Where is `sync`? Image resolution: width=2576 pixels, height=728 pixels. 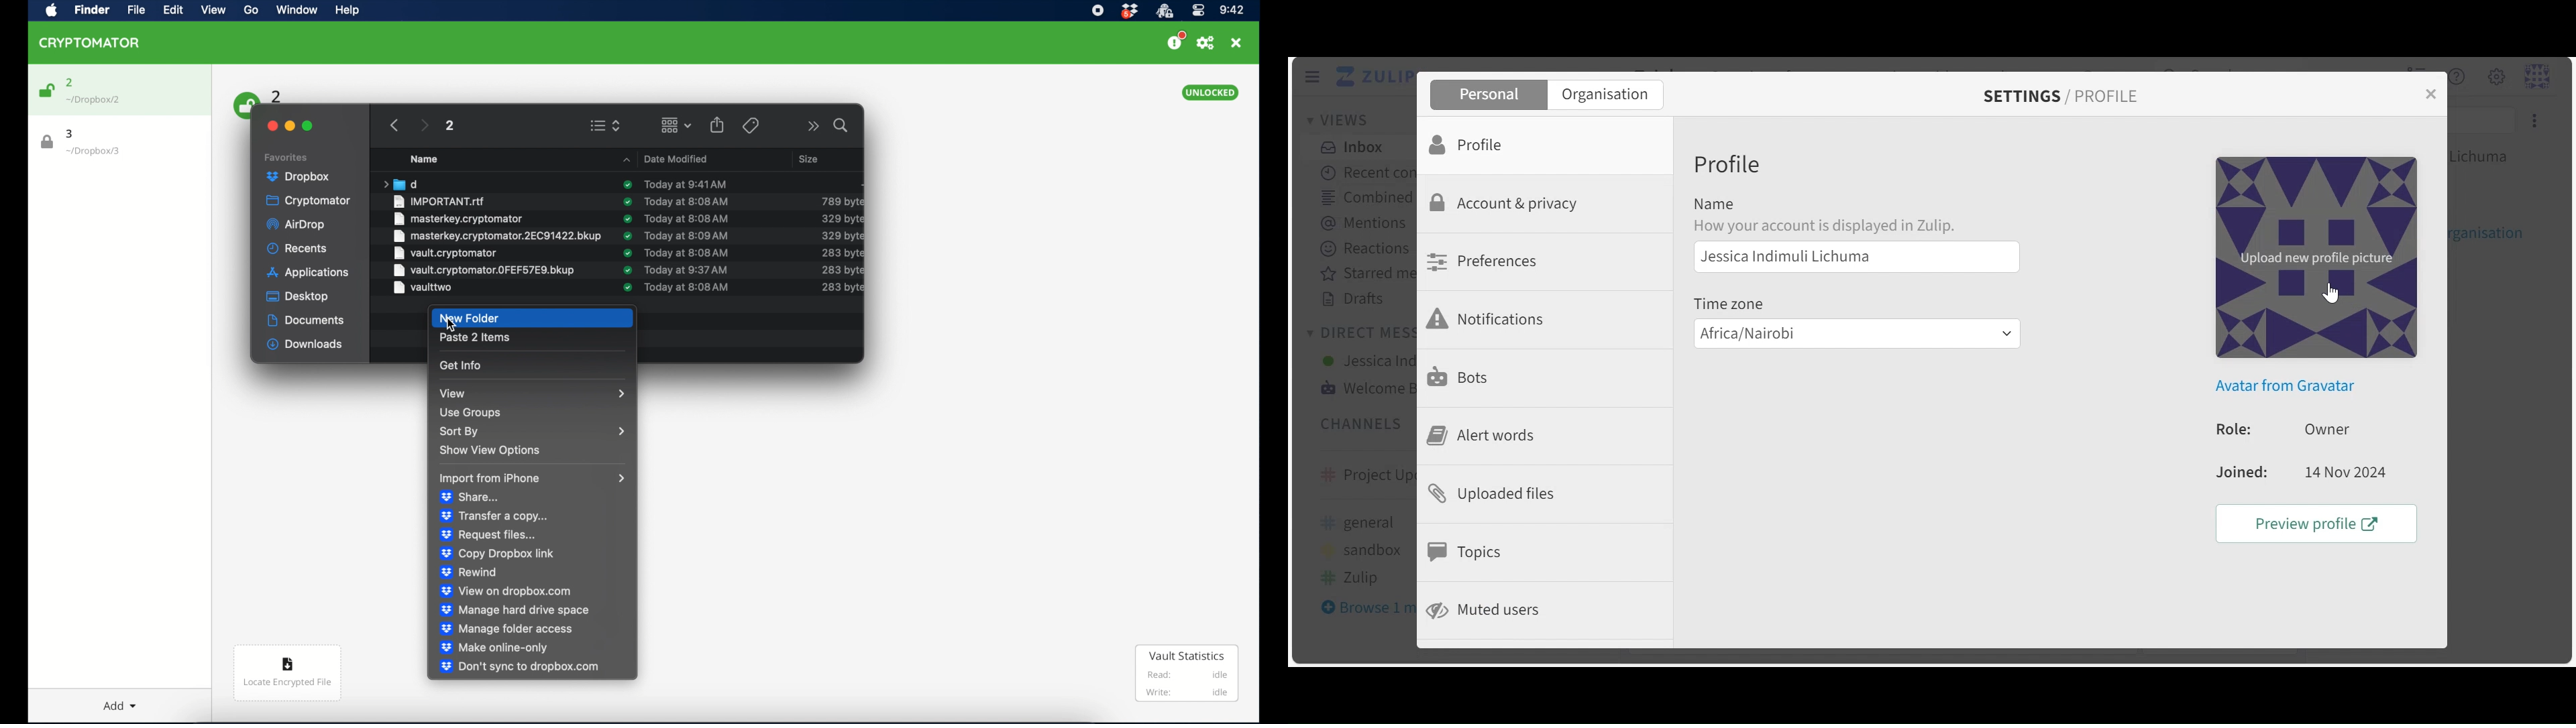 sync is located at coordinates (628, 235).